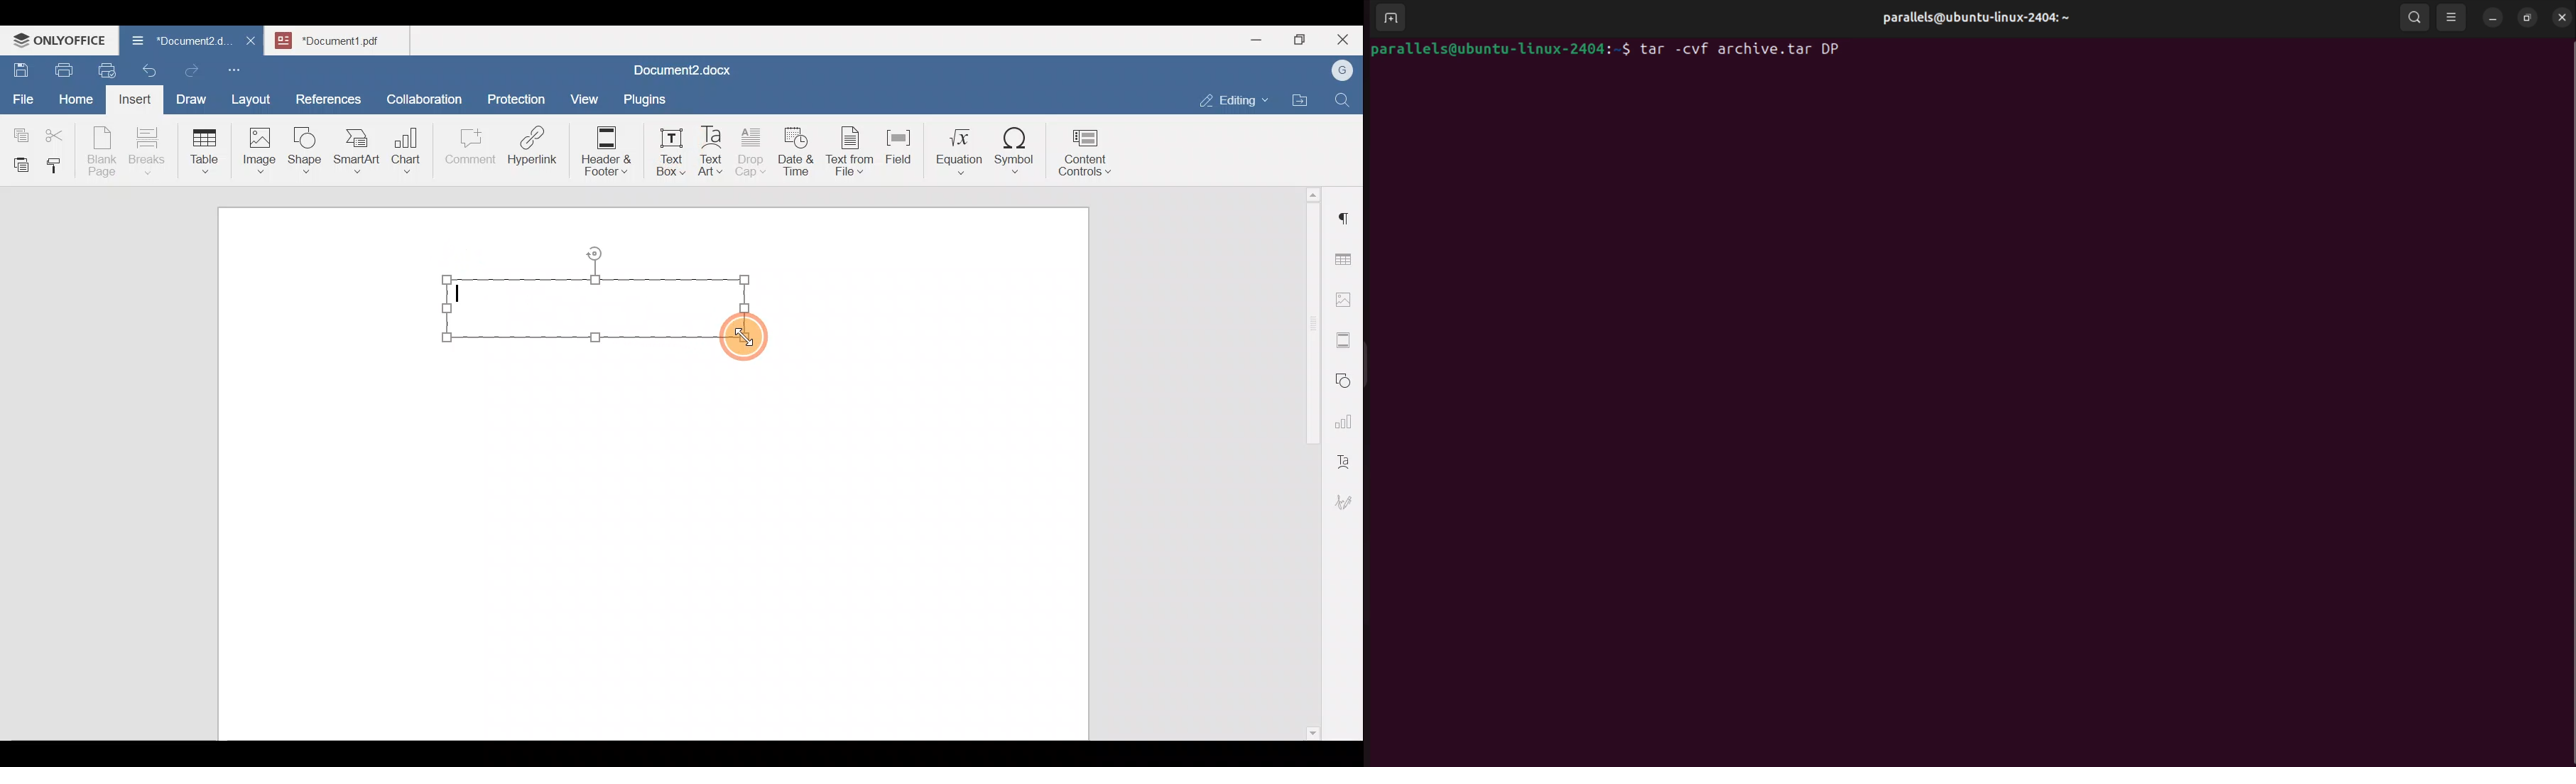 This screenshot has width=2576, height=784. I want to click on Field, so click(898, 144).